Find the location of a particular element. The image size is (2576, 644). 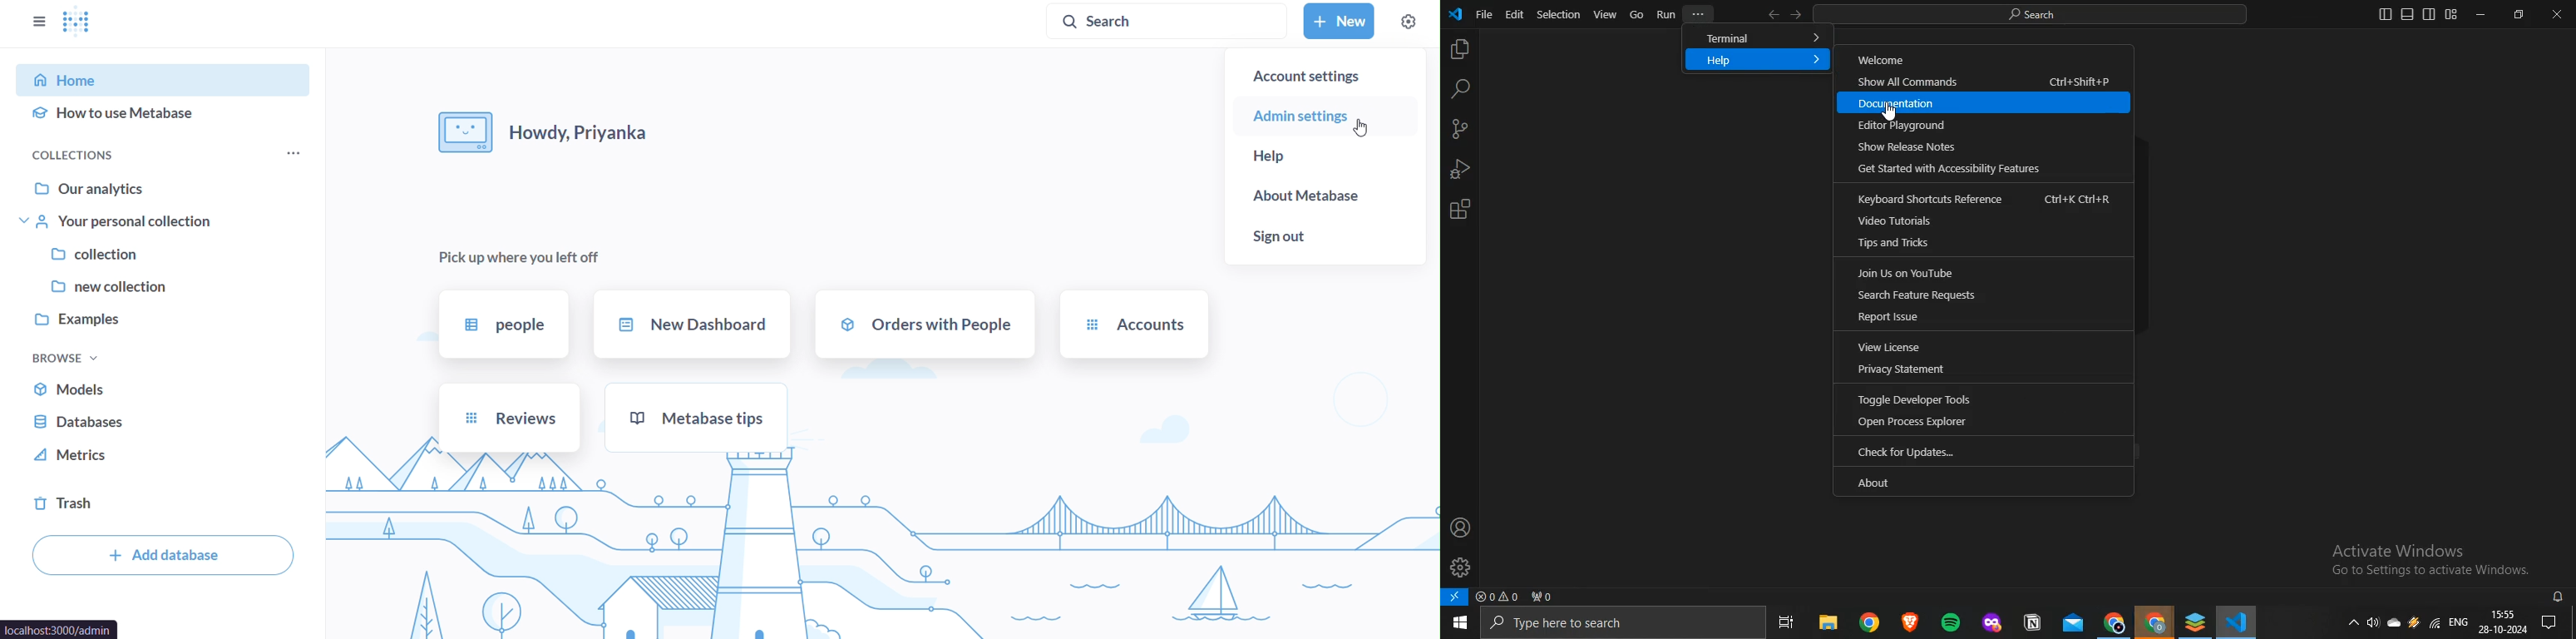

how to use metabase is located at coordinates (166, 117).